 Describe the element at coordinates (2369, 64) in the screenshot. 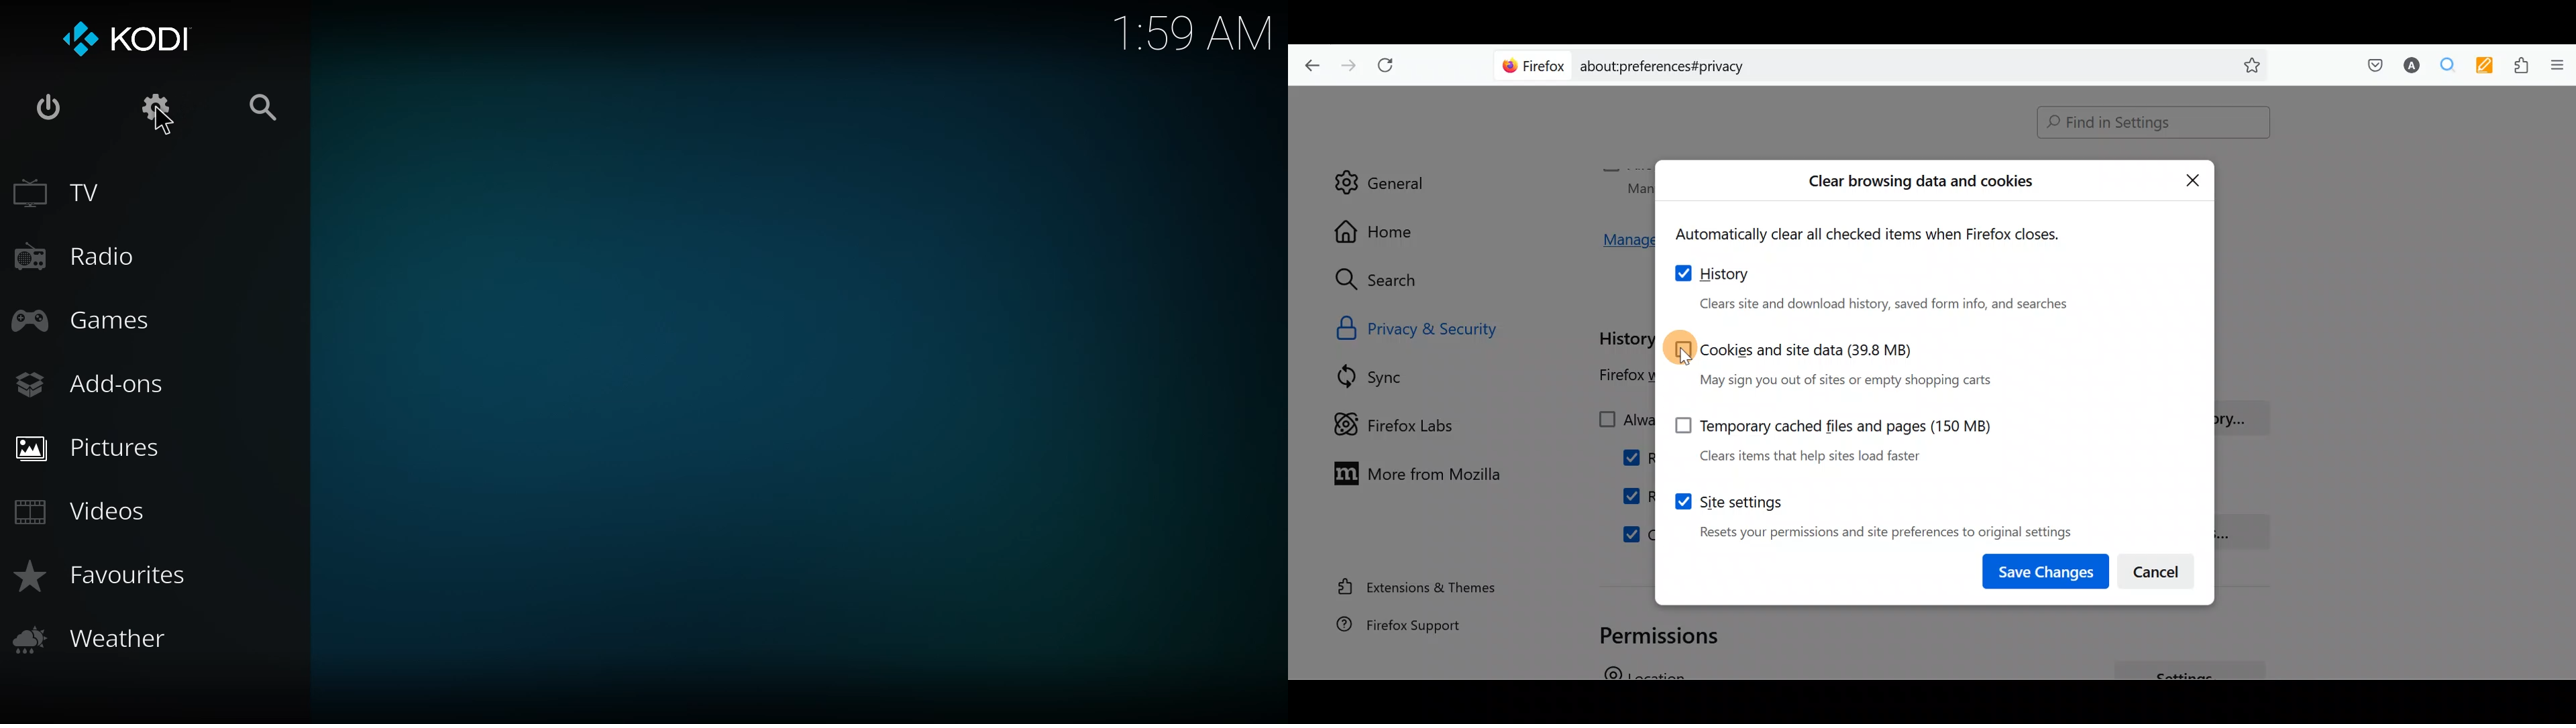

I see `Save to pocket` at that location.